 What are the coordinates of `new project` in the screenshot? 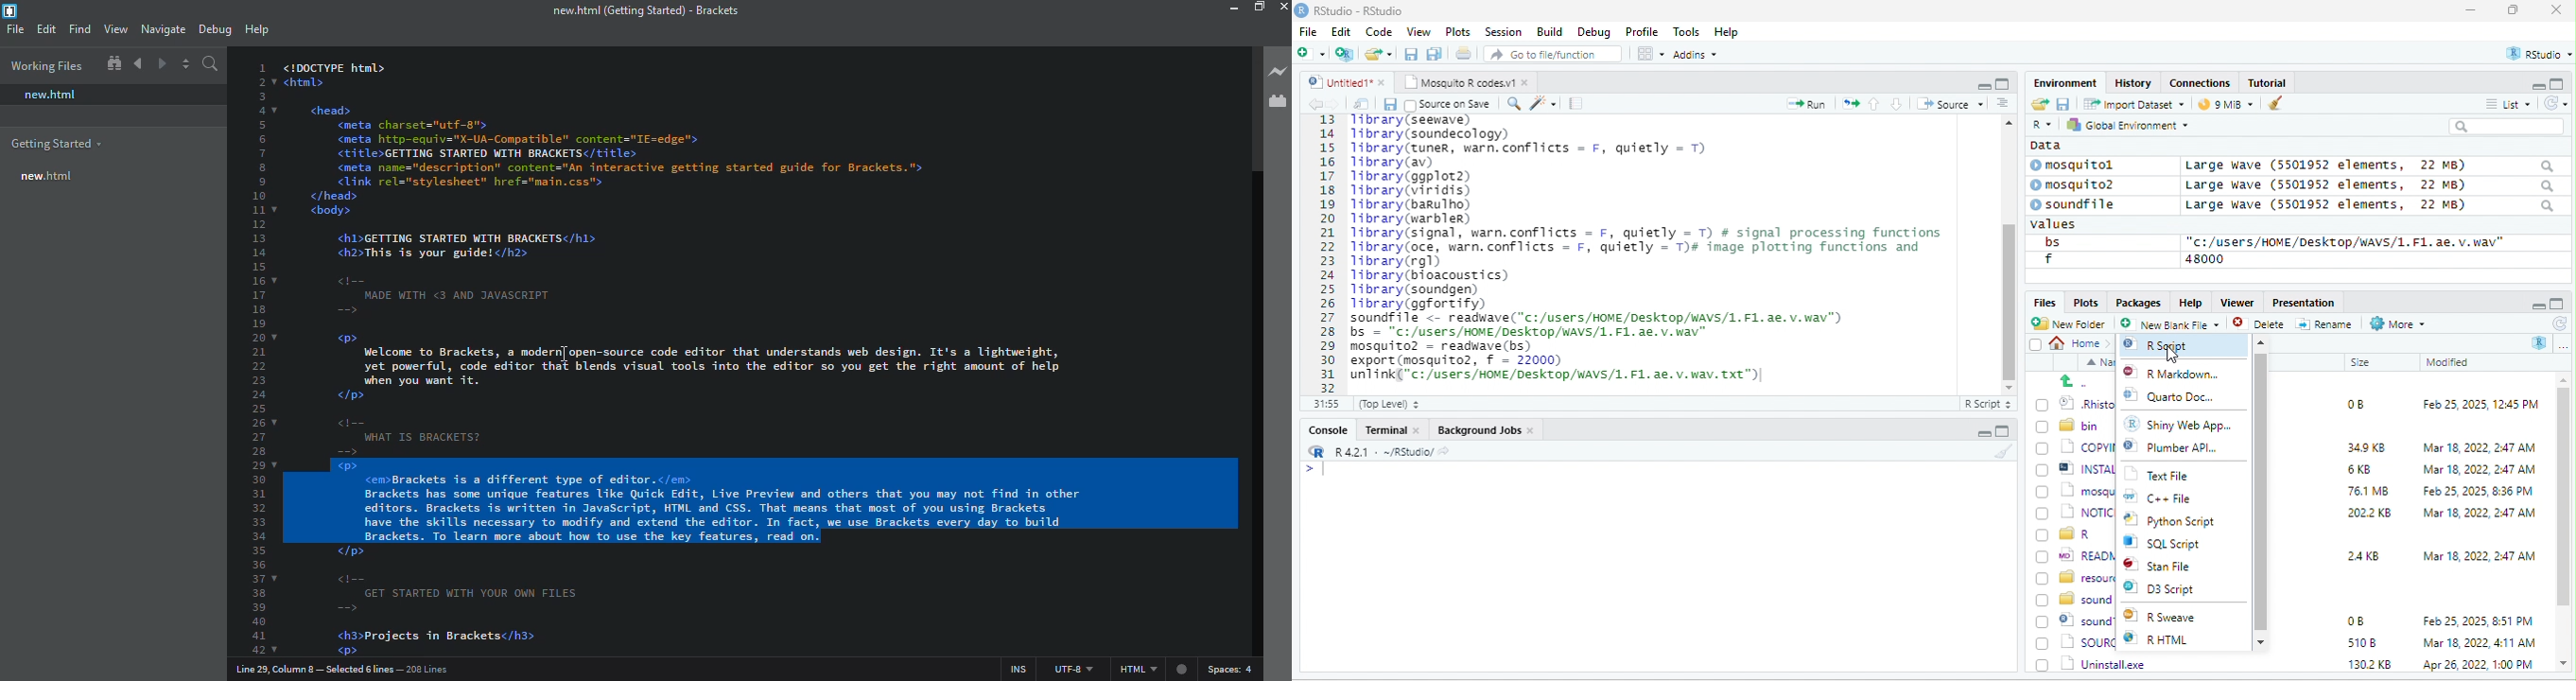 It's located at (1346, 54).